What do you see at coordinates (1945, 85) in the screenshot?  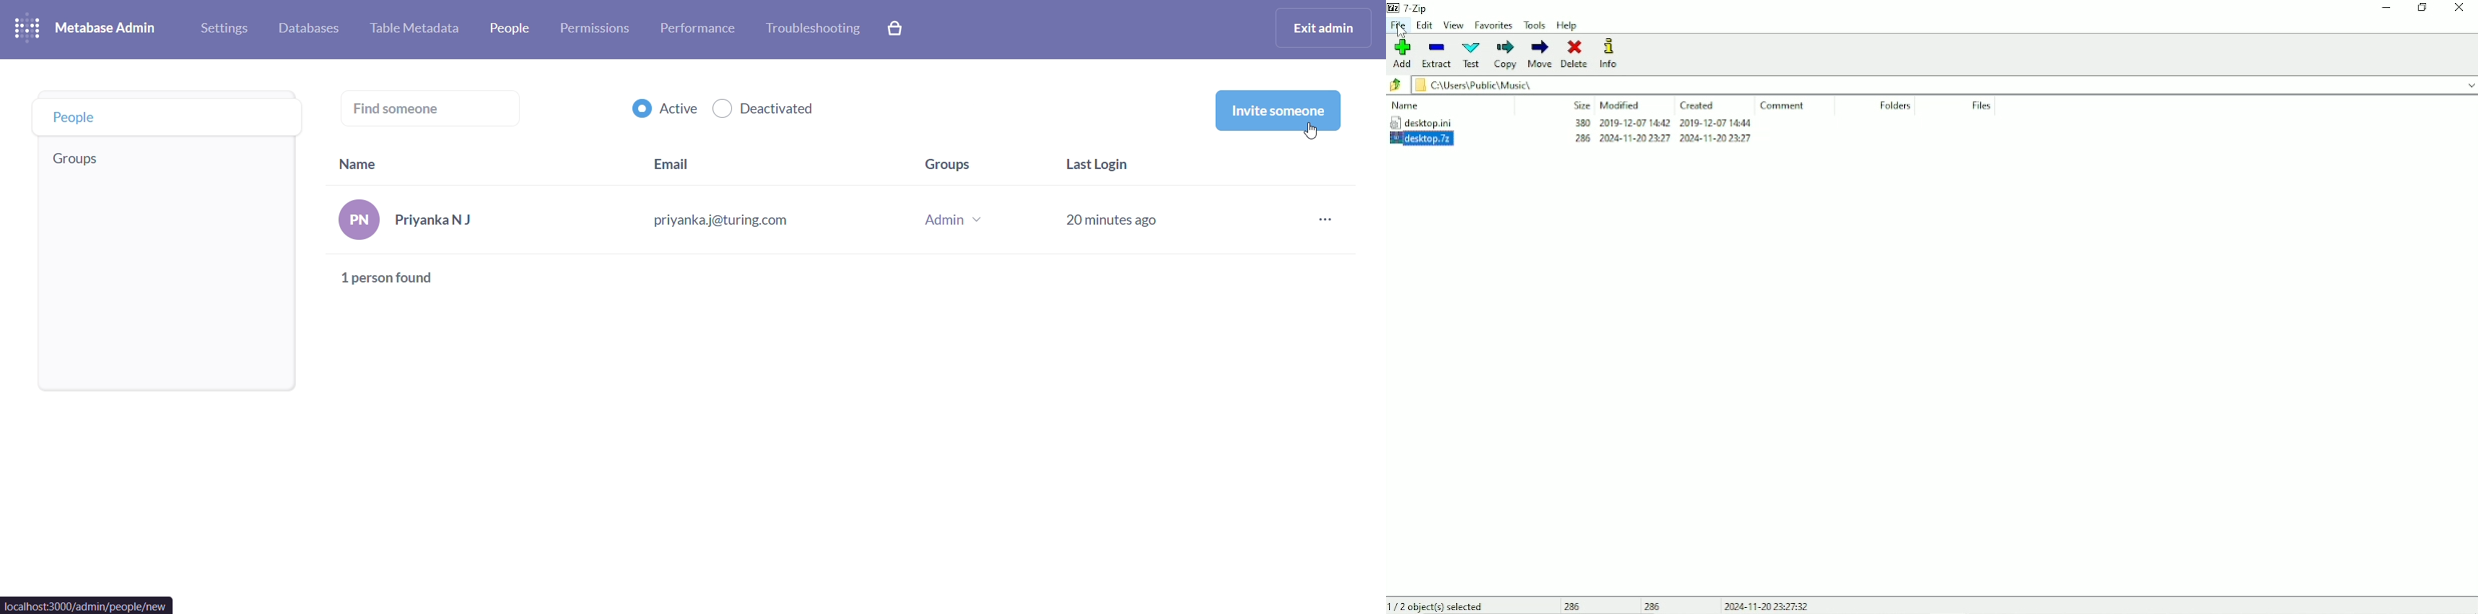 I see `File location` at bounding box center [1945, 85].